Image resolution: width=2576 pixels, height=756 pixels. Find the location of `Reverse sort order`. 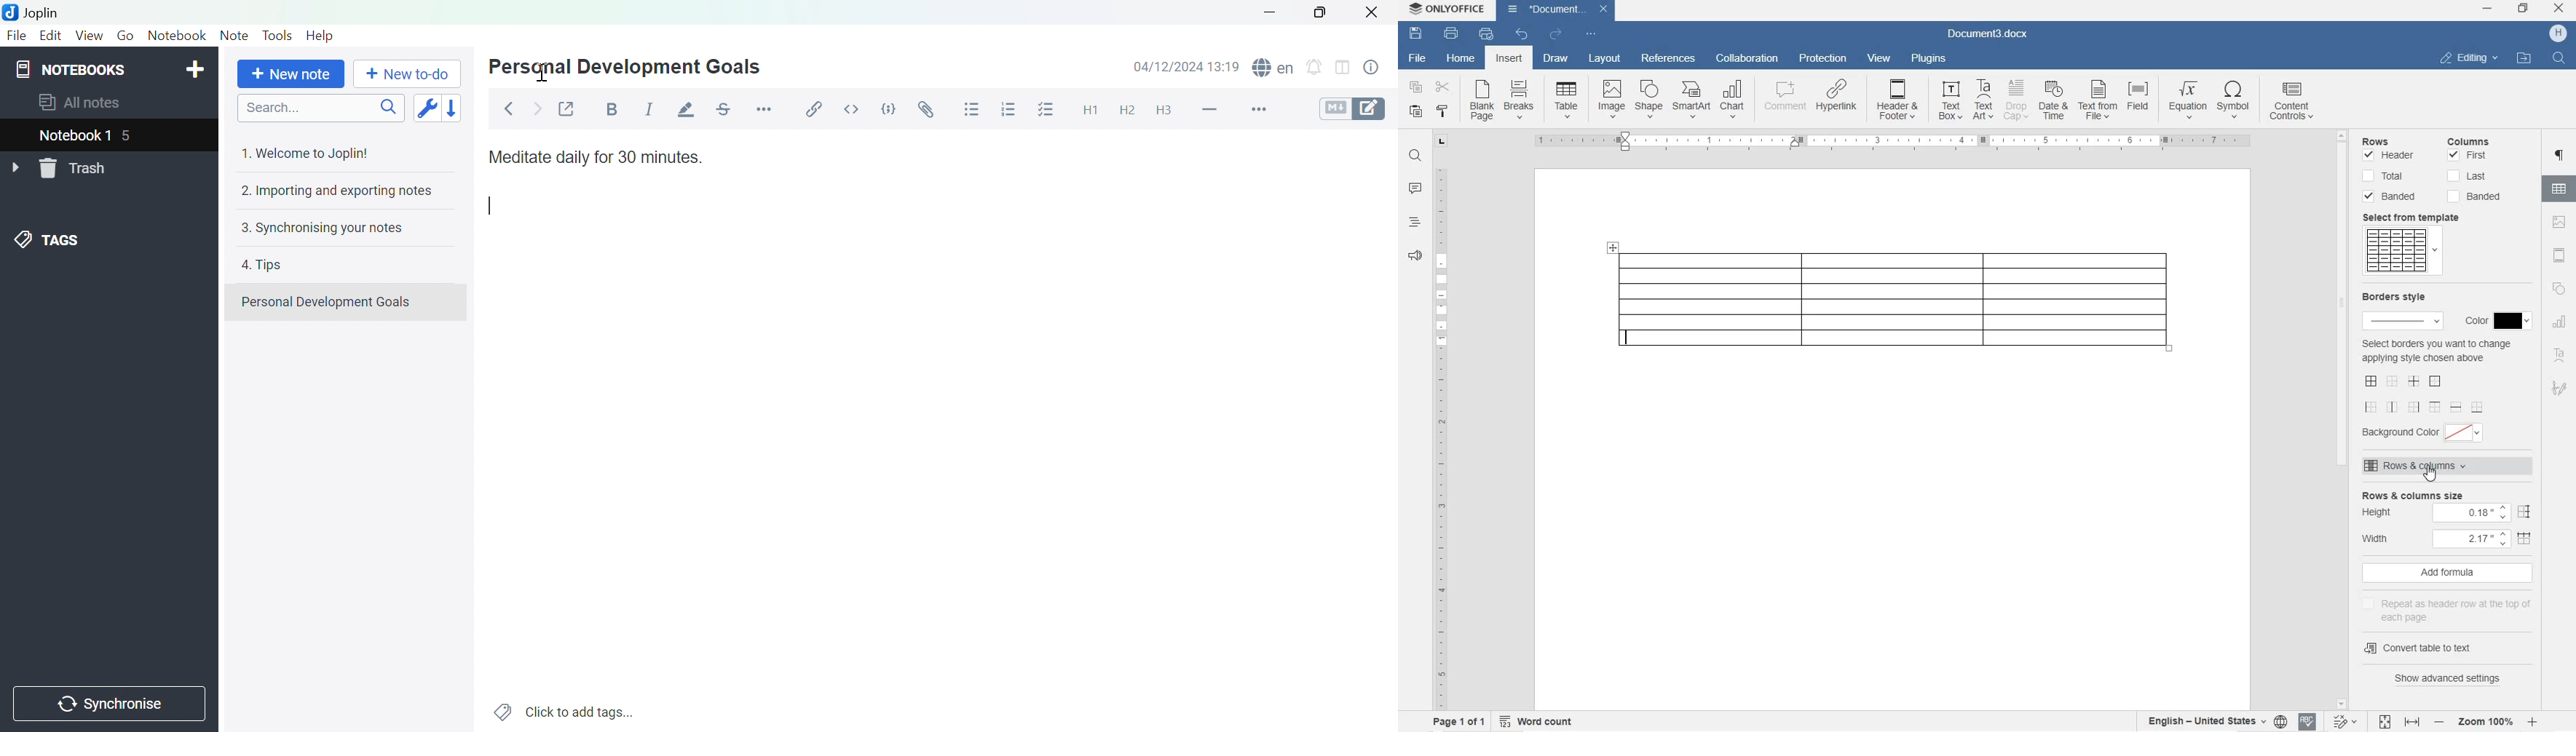

Reverse sort order is located at coordinates (453, 107).